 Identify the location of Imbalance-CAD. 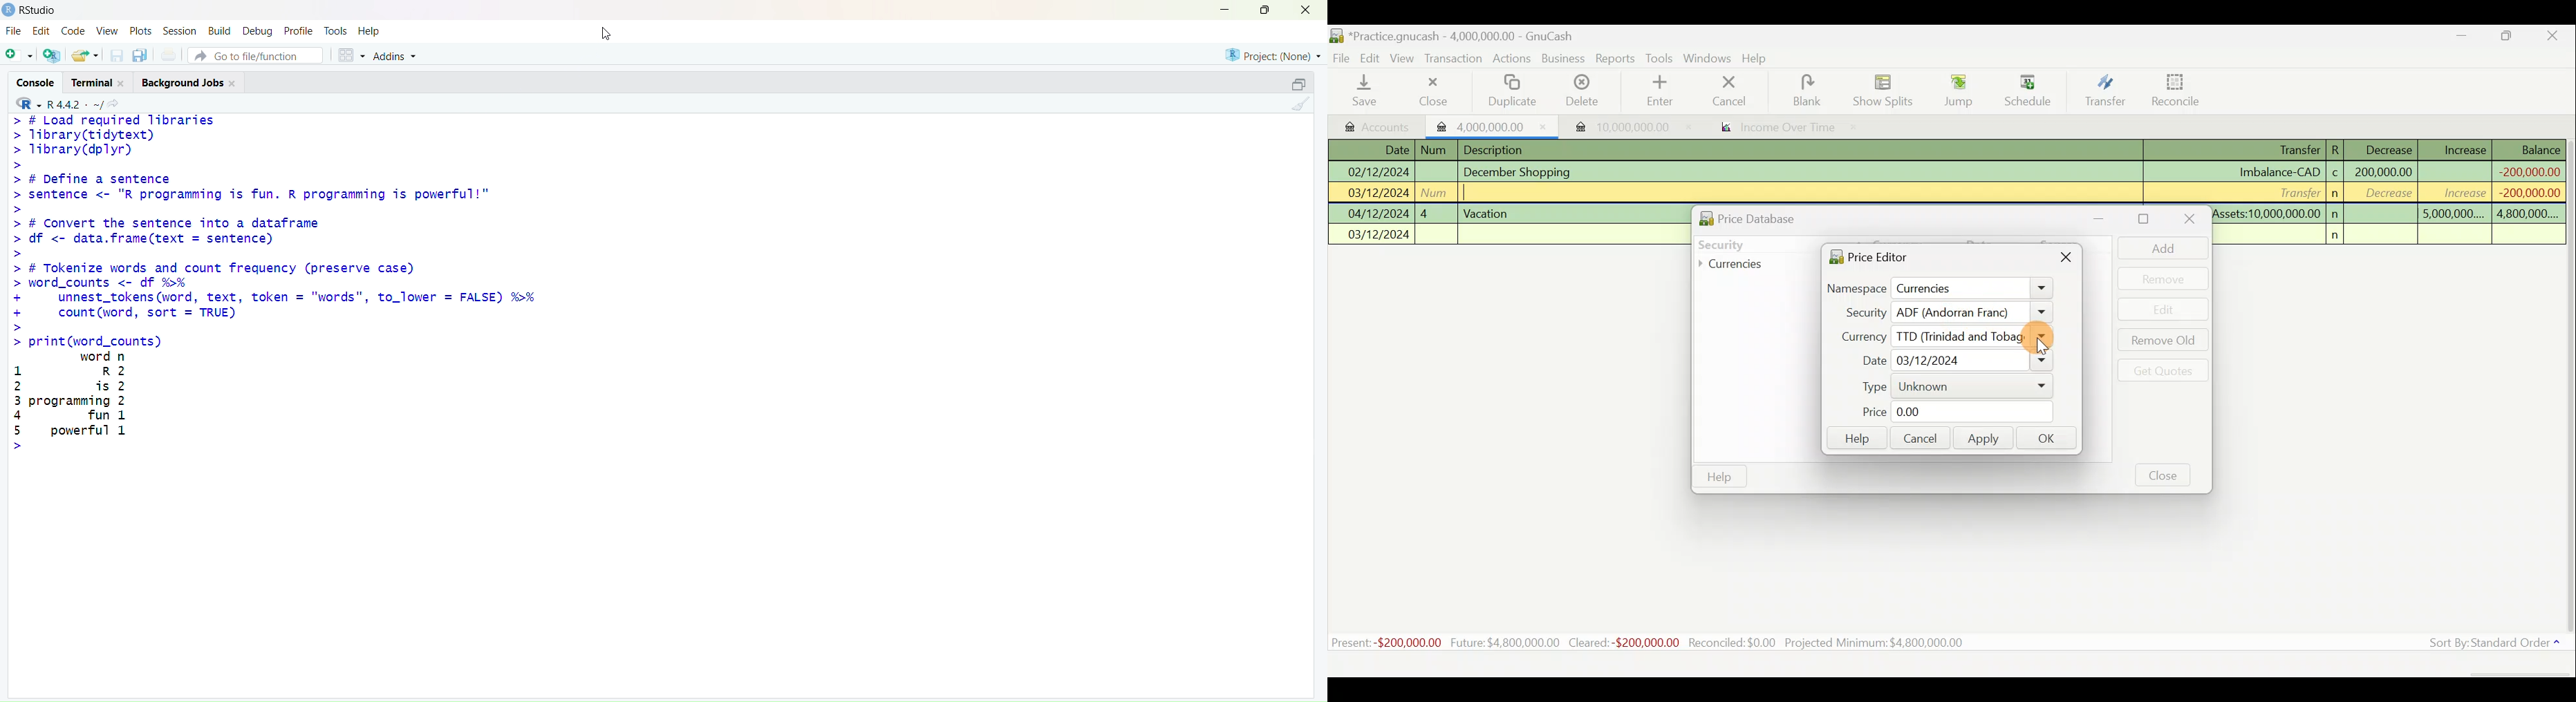
(2279, 172).